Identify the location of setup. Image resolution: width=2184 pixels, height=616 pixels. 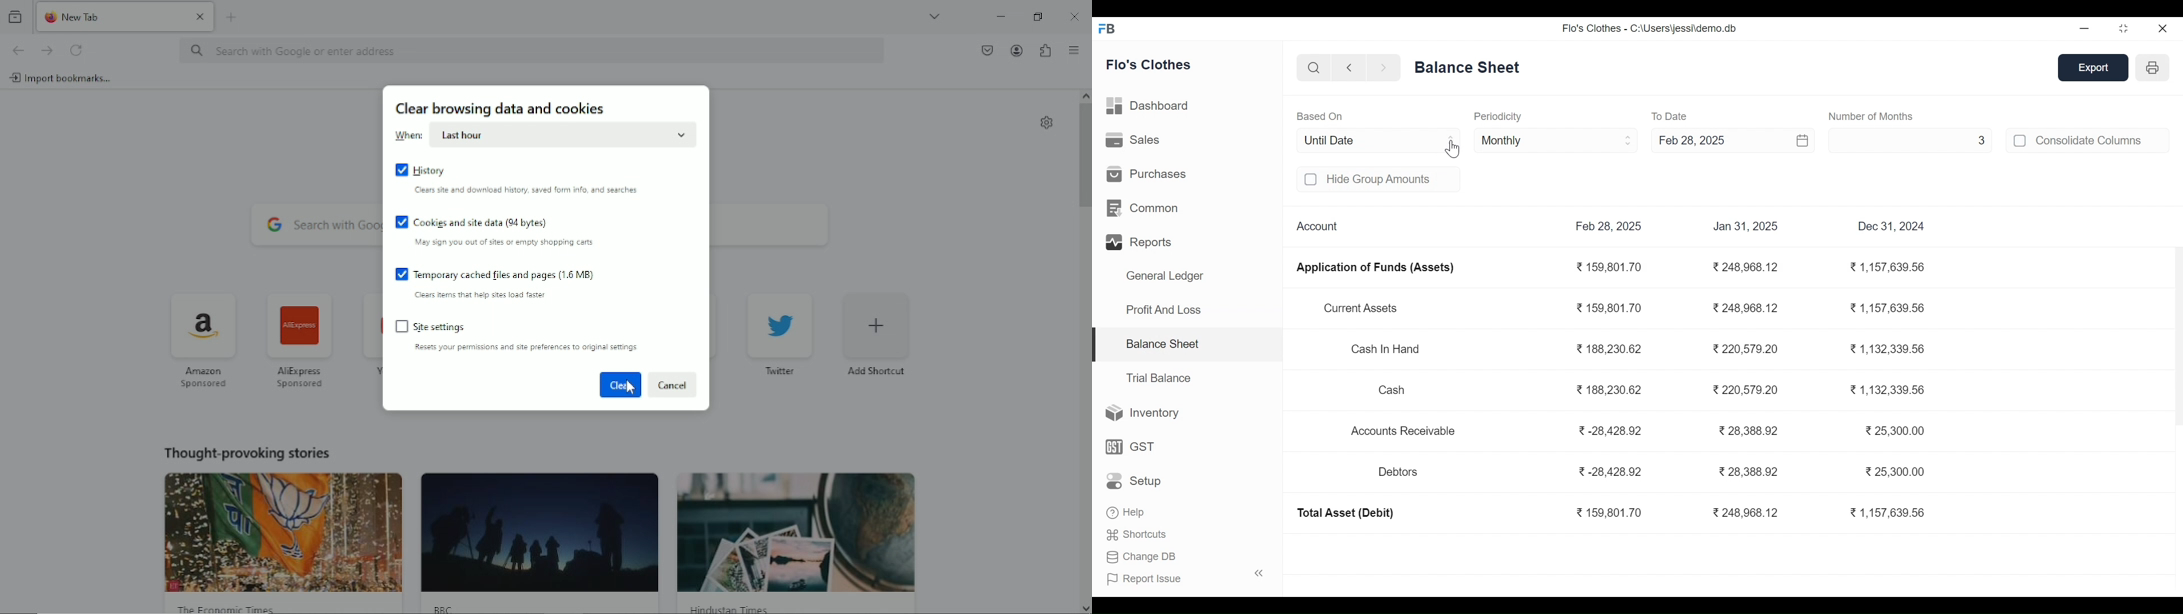
(1135, 482).